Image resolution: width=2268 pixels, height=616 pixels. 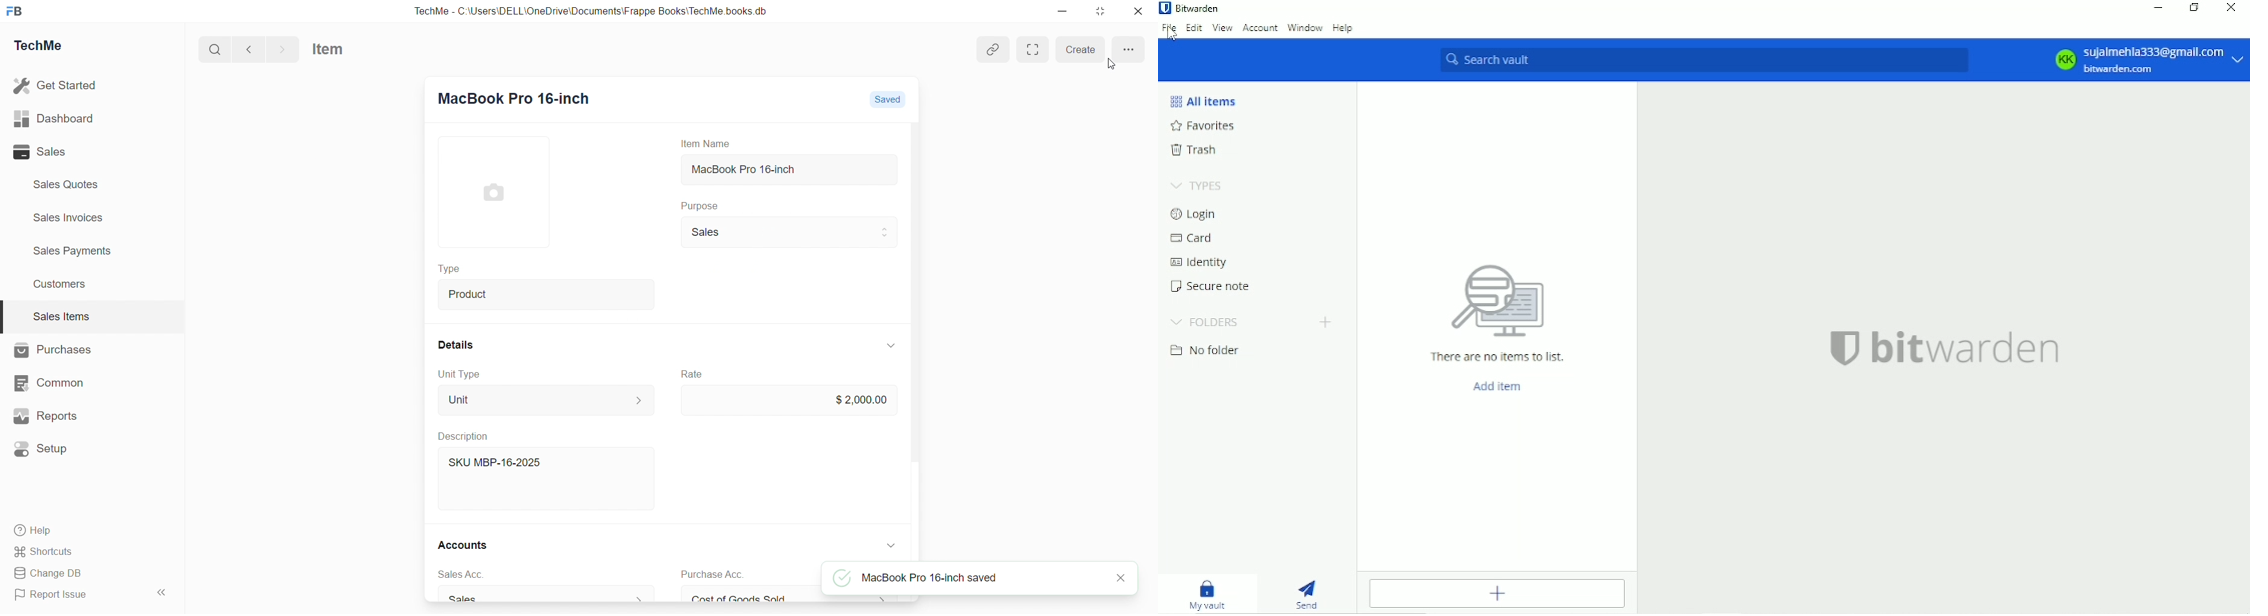 What do you see at coordinates (788, 169) in the screenshot?
I see `MacBook Pro 16-inch` at bounding box center [788, 169].